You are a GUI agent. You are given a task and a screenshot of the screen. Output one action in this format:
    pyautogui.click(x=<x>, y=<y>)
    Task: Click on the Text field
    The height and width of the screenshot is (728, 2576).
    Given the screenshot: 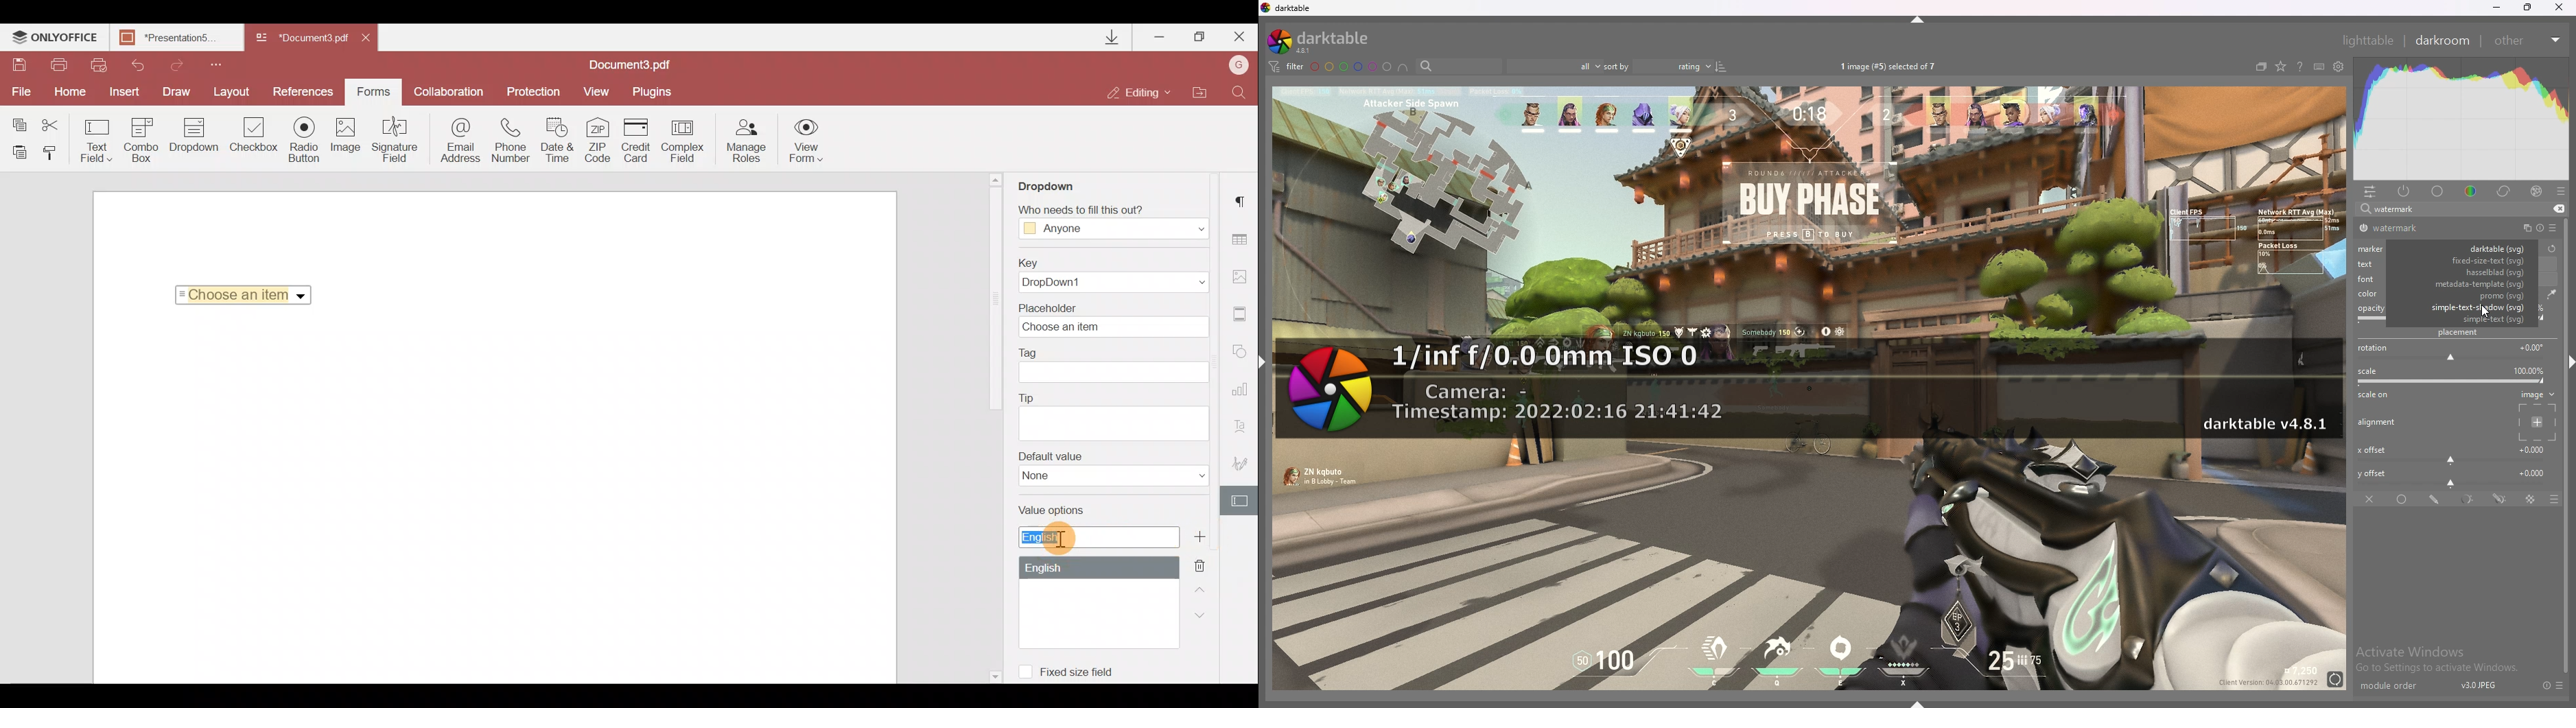 What is the action you would take?
    pyautogui.click(x=97, y=140)
    